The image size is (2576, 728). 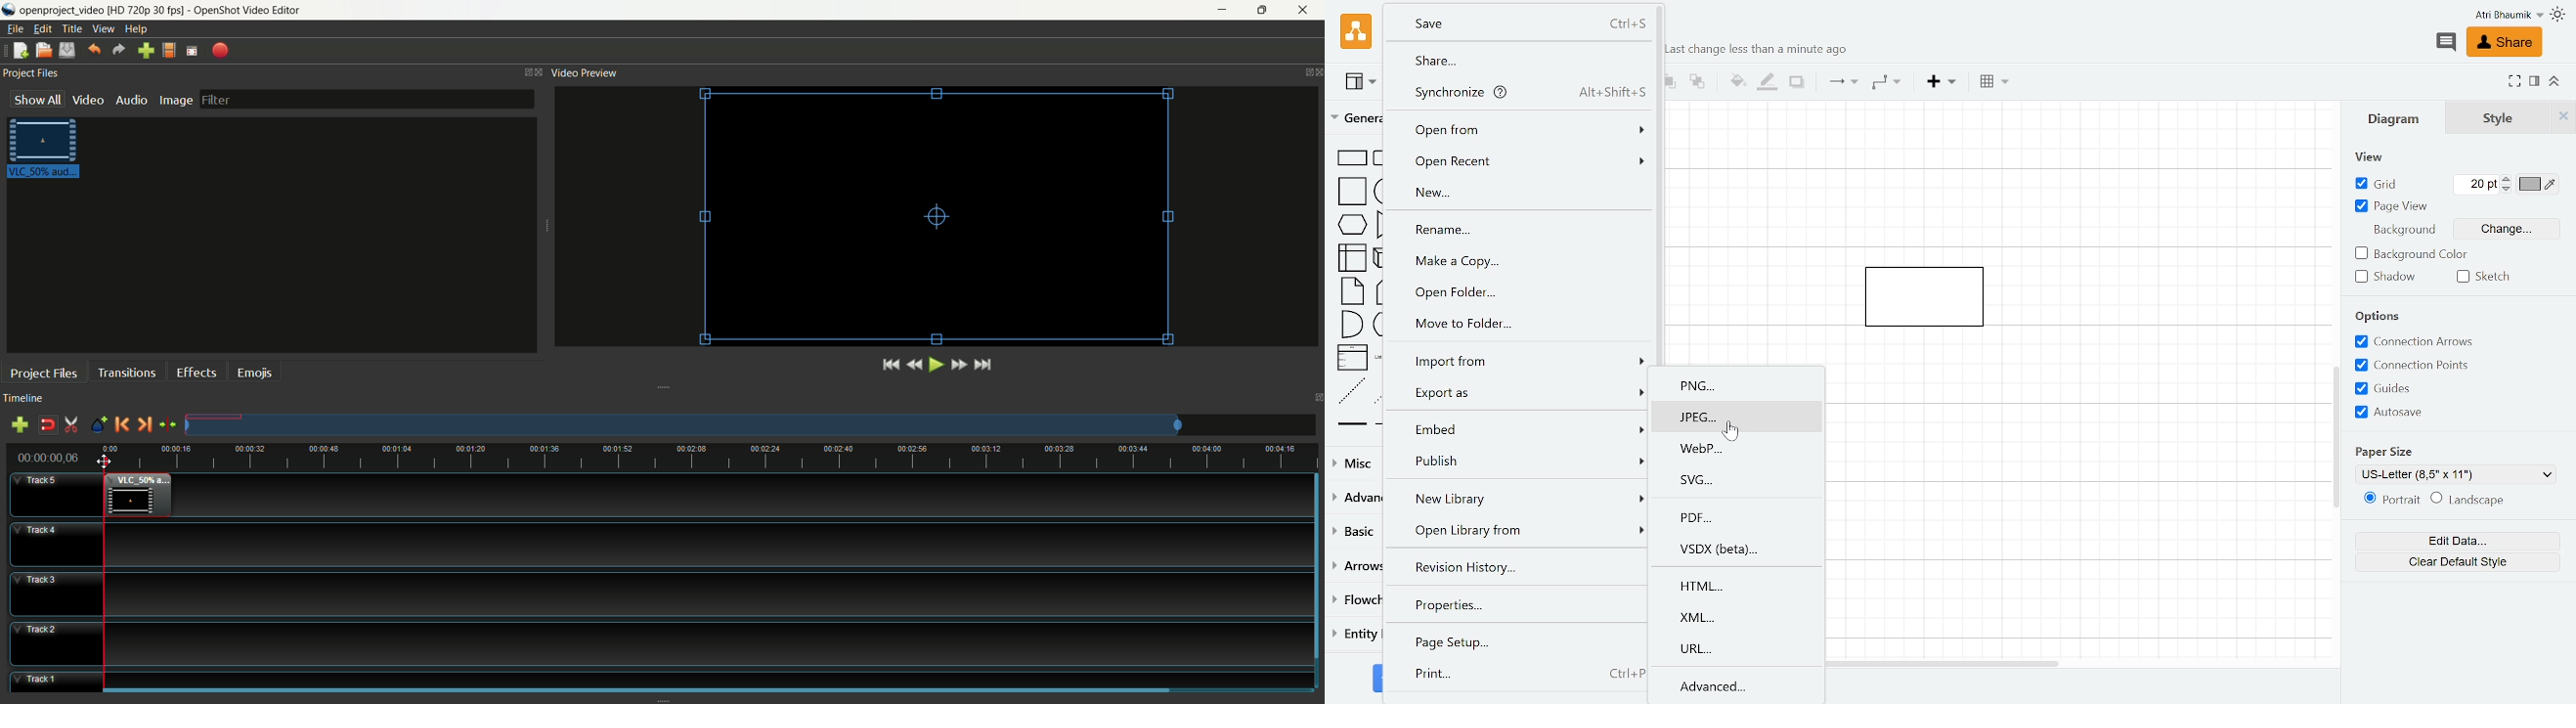 What do you see at coordinates (1353, 530) in the screenshot?
I see `Basic` at bounding box center [1353, 530].